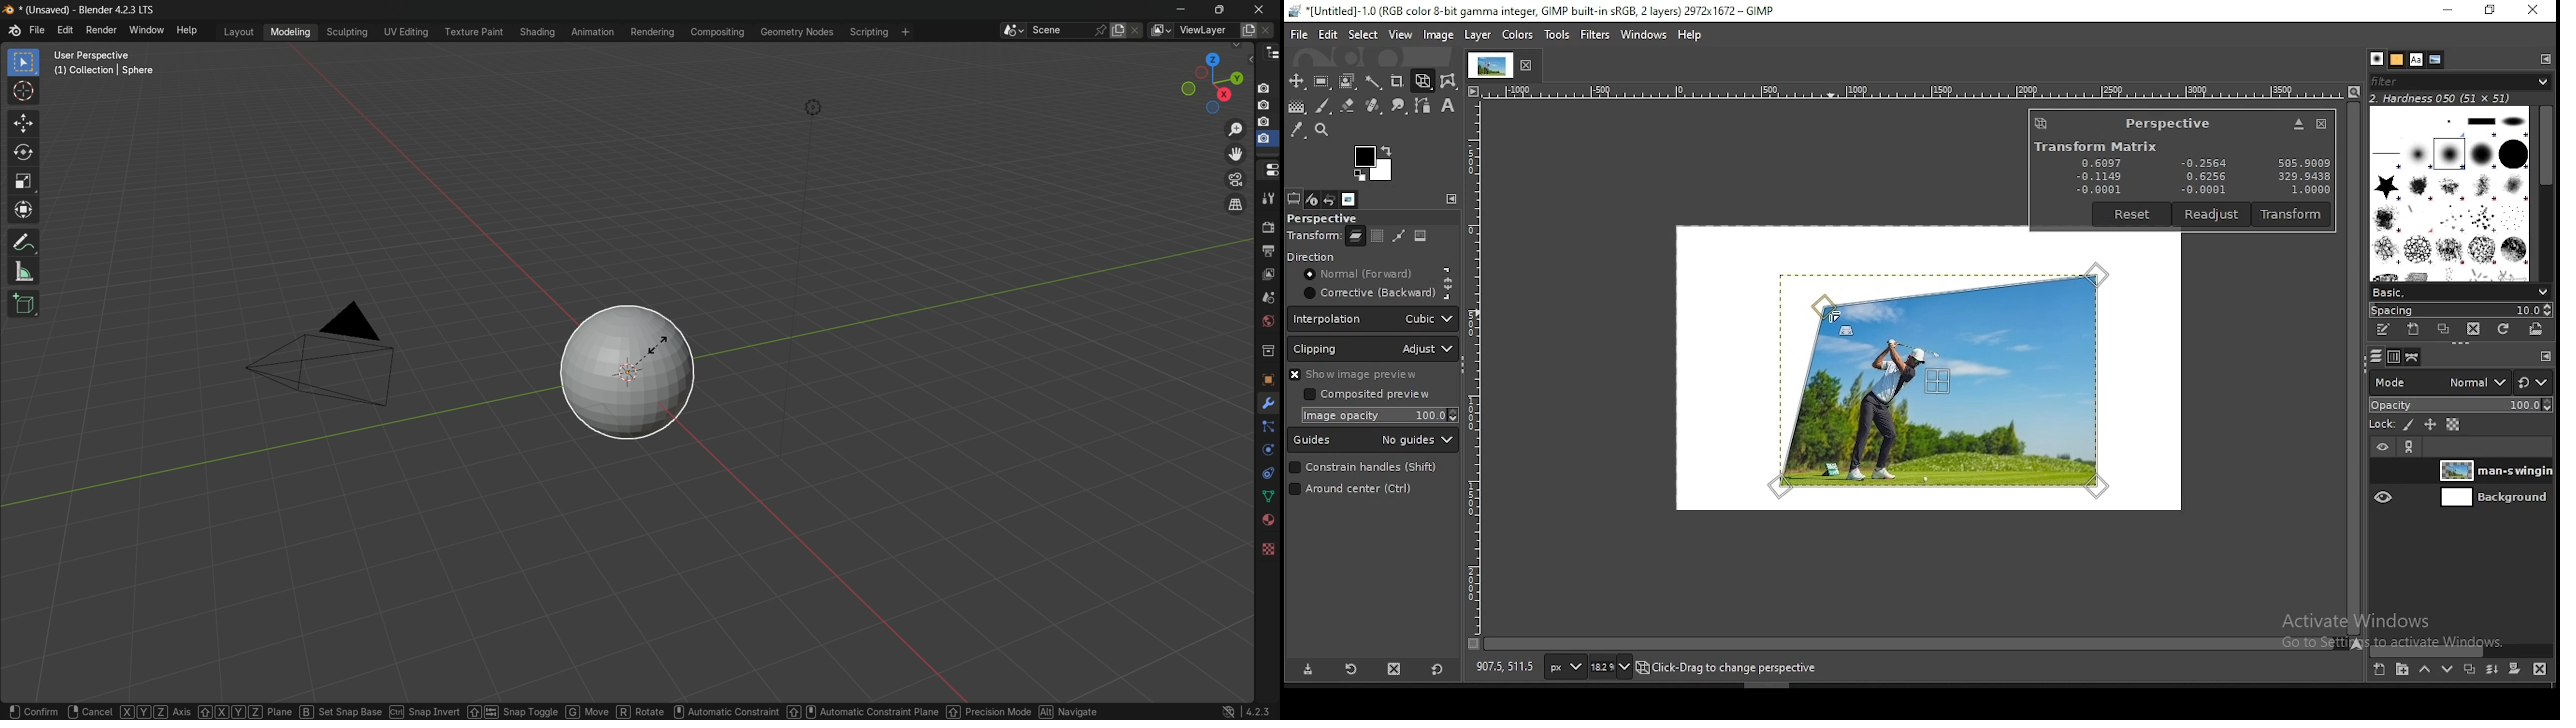 This screenshot has width=2576, height=728. What do you see at coordinates (23, 155) in the screenshot?
I see `rotate` at bounding box center [23, 155].